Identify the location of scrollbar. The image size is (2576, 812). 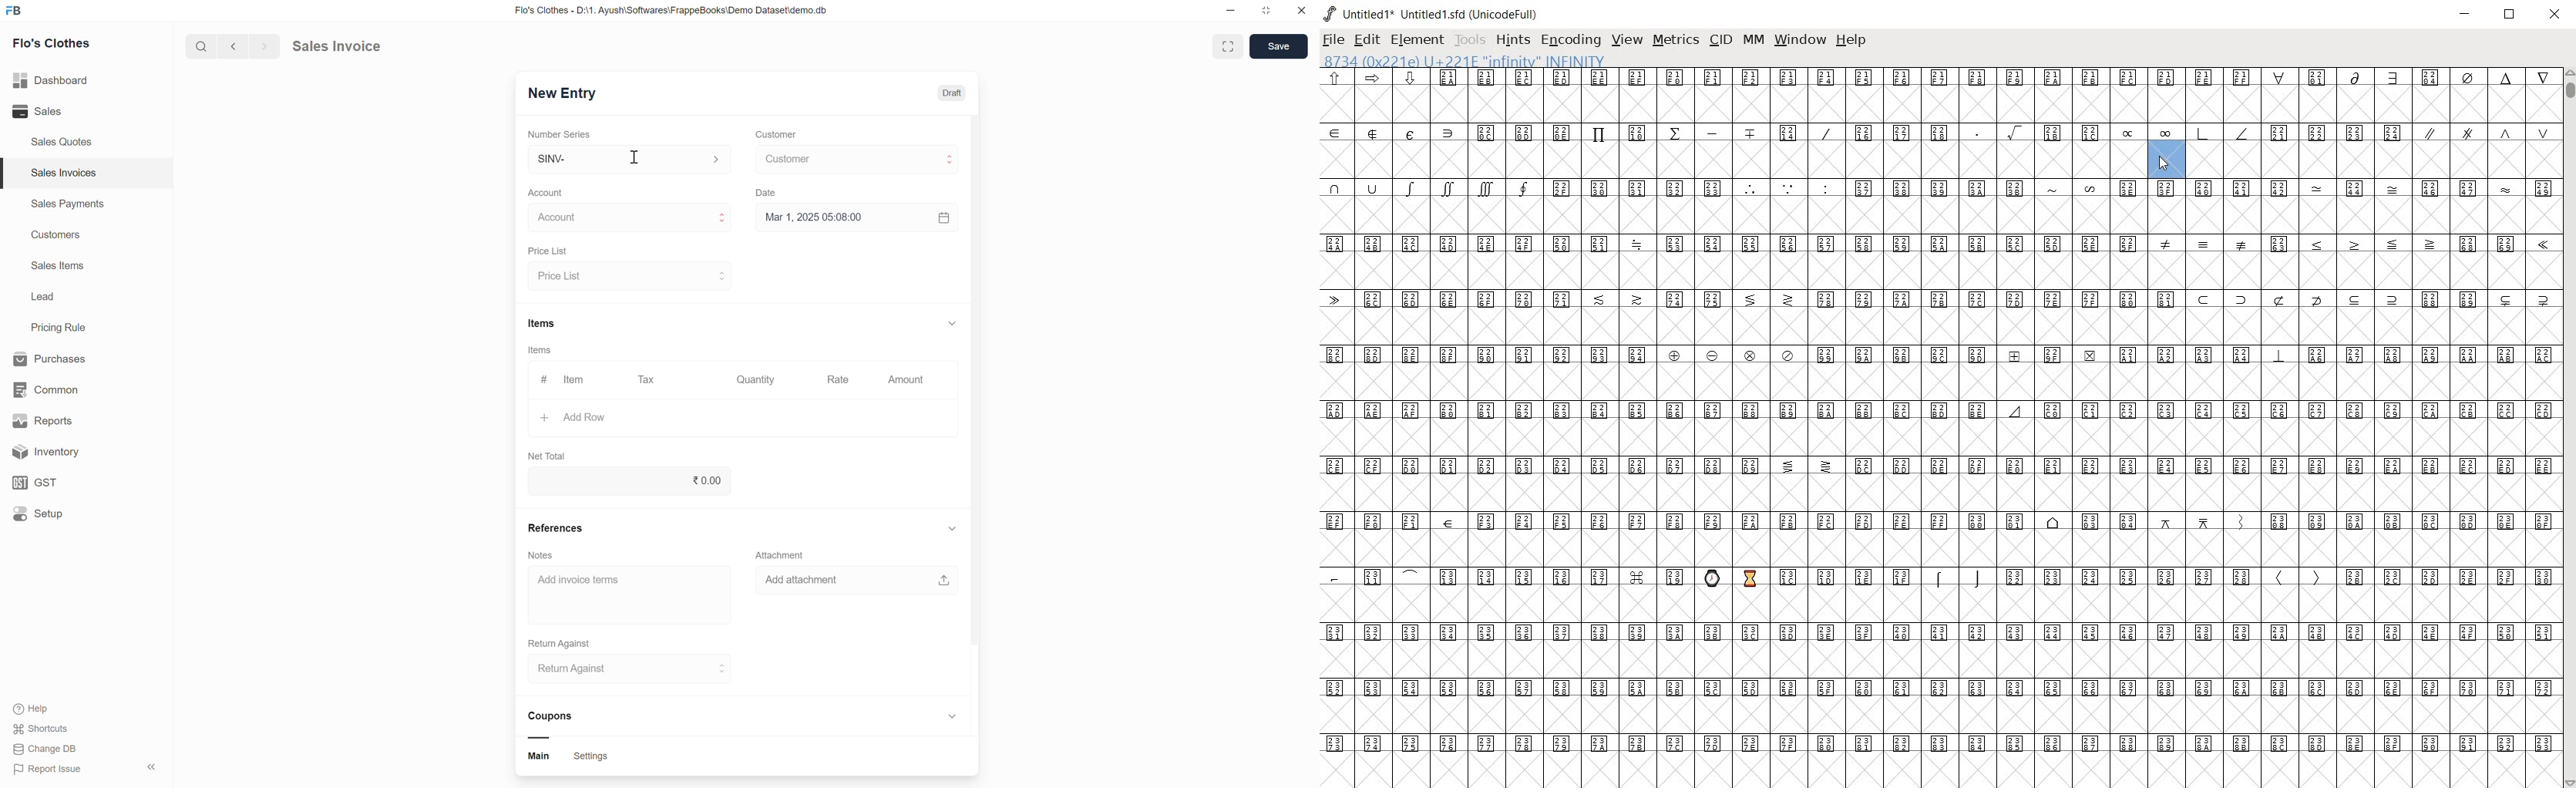
(2568, 426).